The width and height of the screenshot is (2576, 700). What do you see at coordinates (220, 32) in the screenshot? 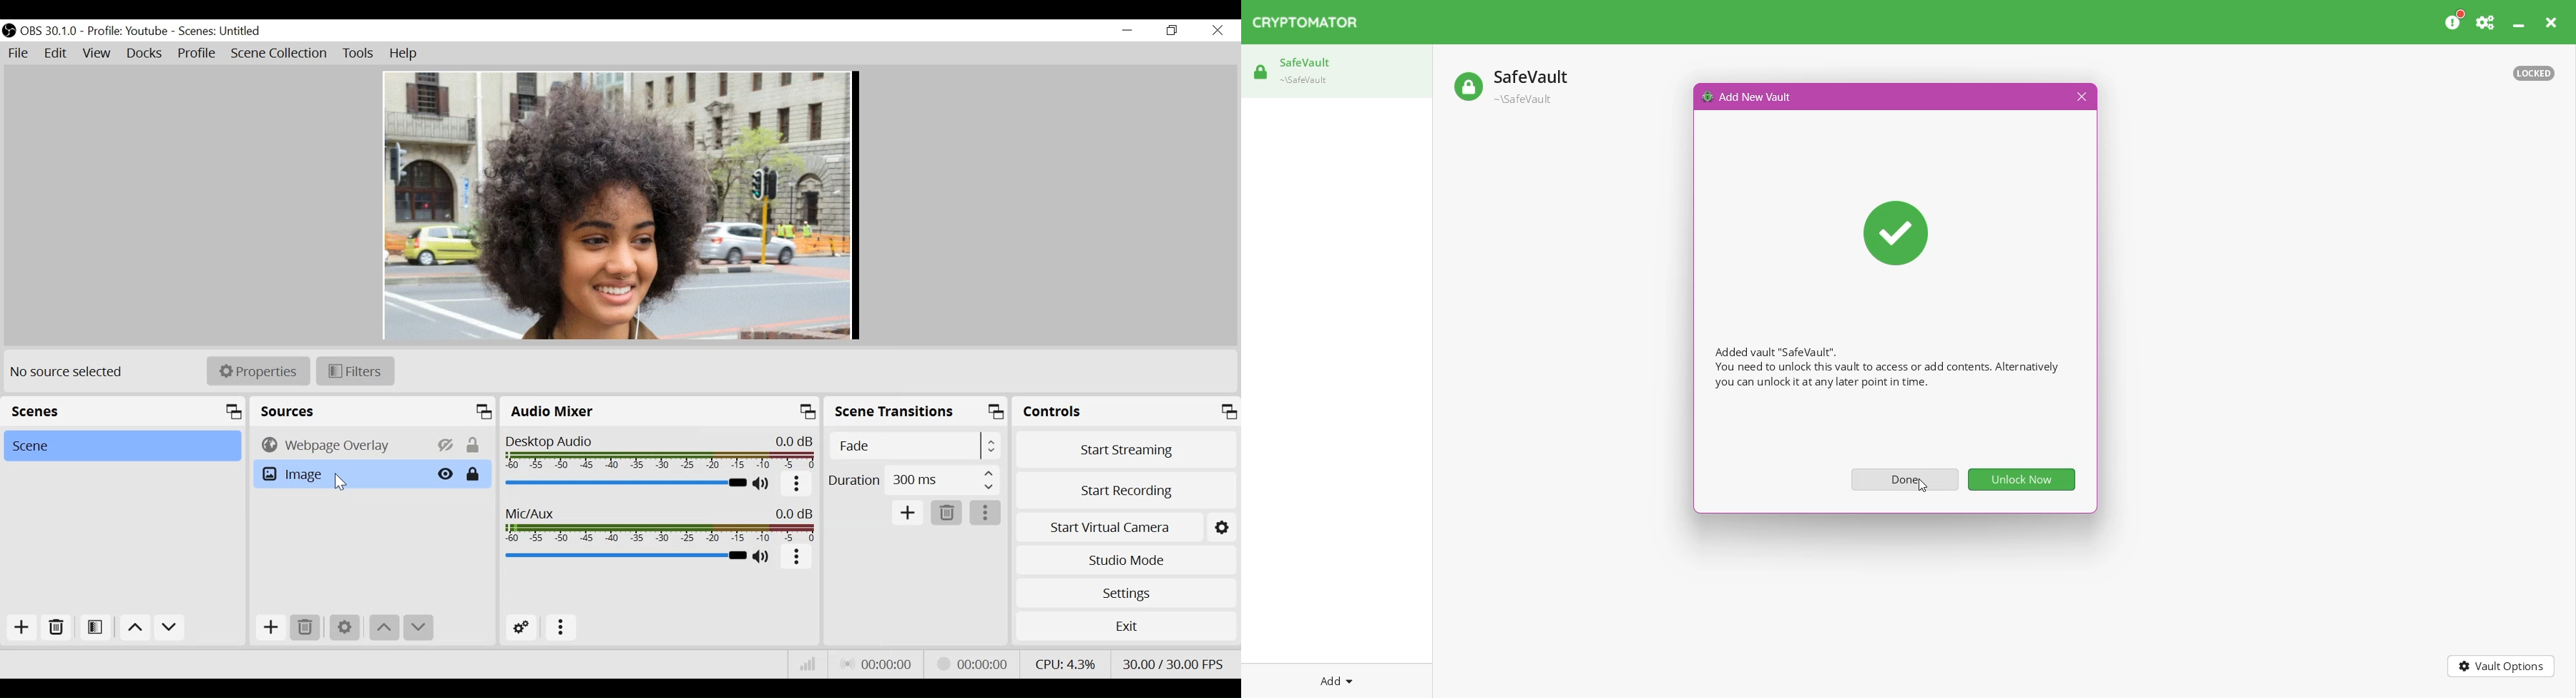
I see `Scenes` at bounding box center [220, 32].